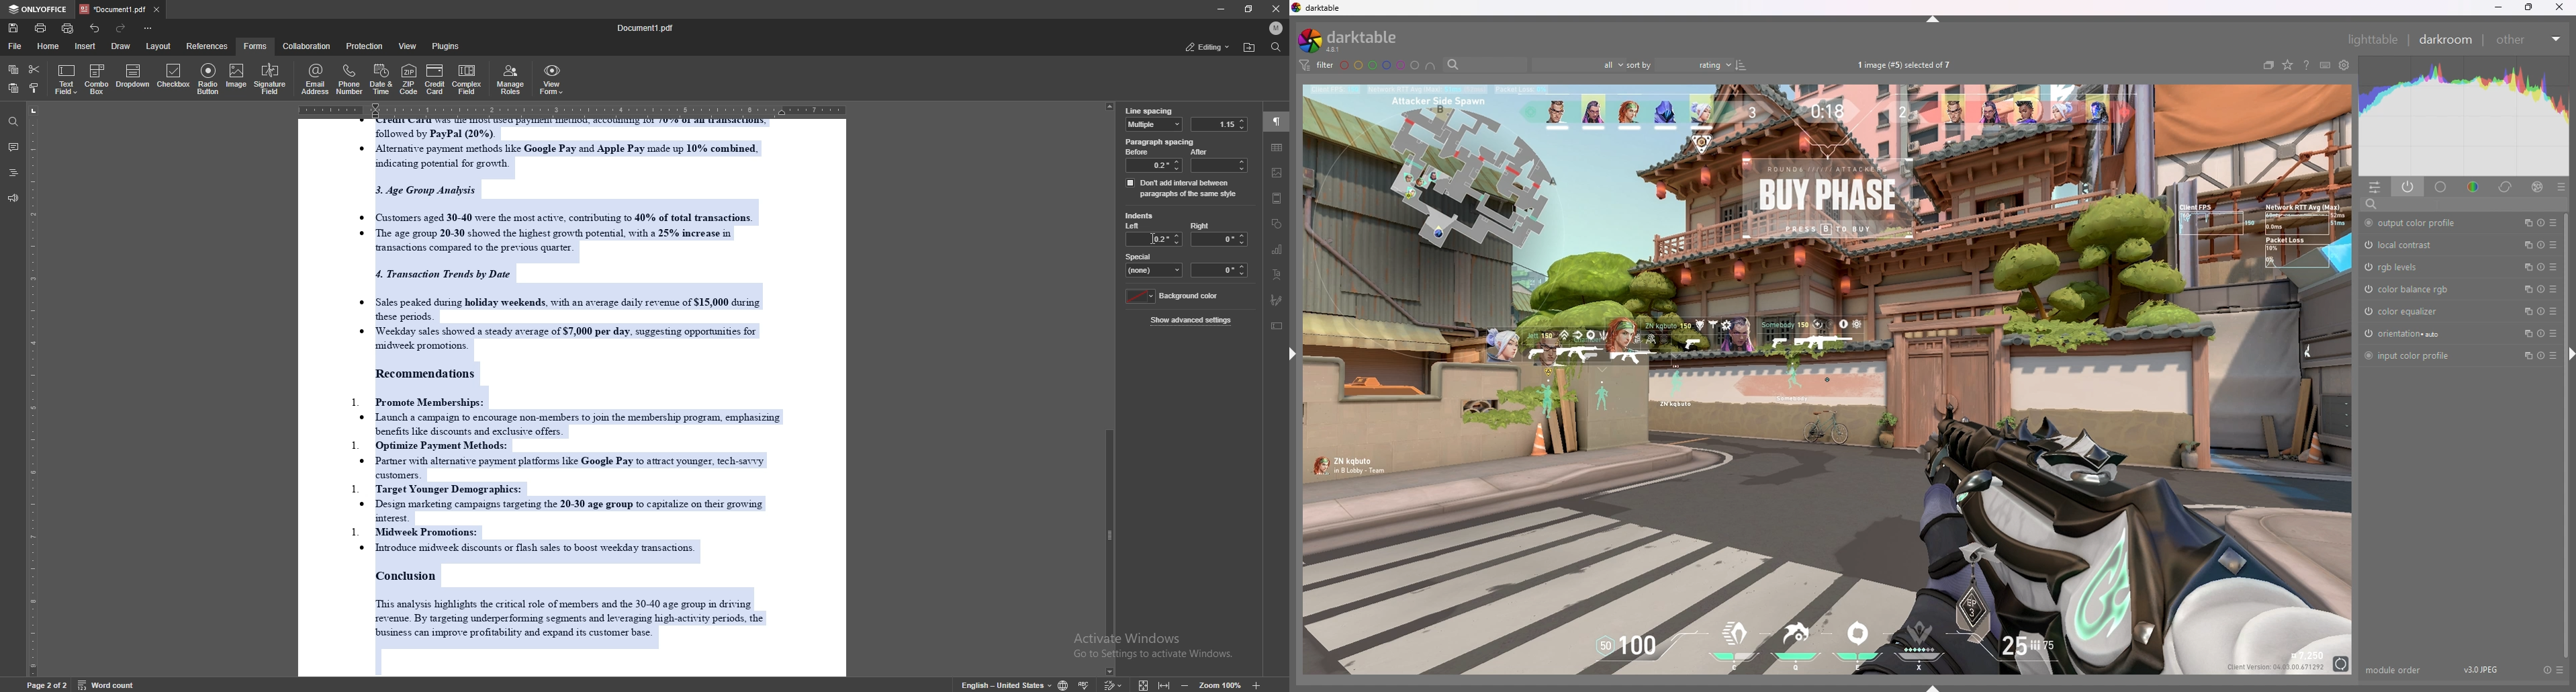 Image resolution: width=2576 pixels, height=700 pixels. Describe the element at coordinates (2307, 64) in the screenshot. I see `online help` at that location.